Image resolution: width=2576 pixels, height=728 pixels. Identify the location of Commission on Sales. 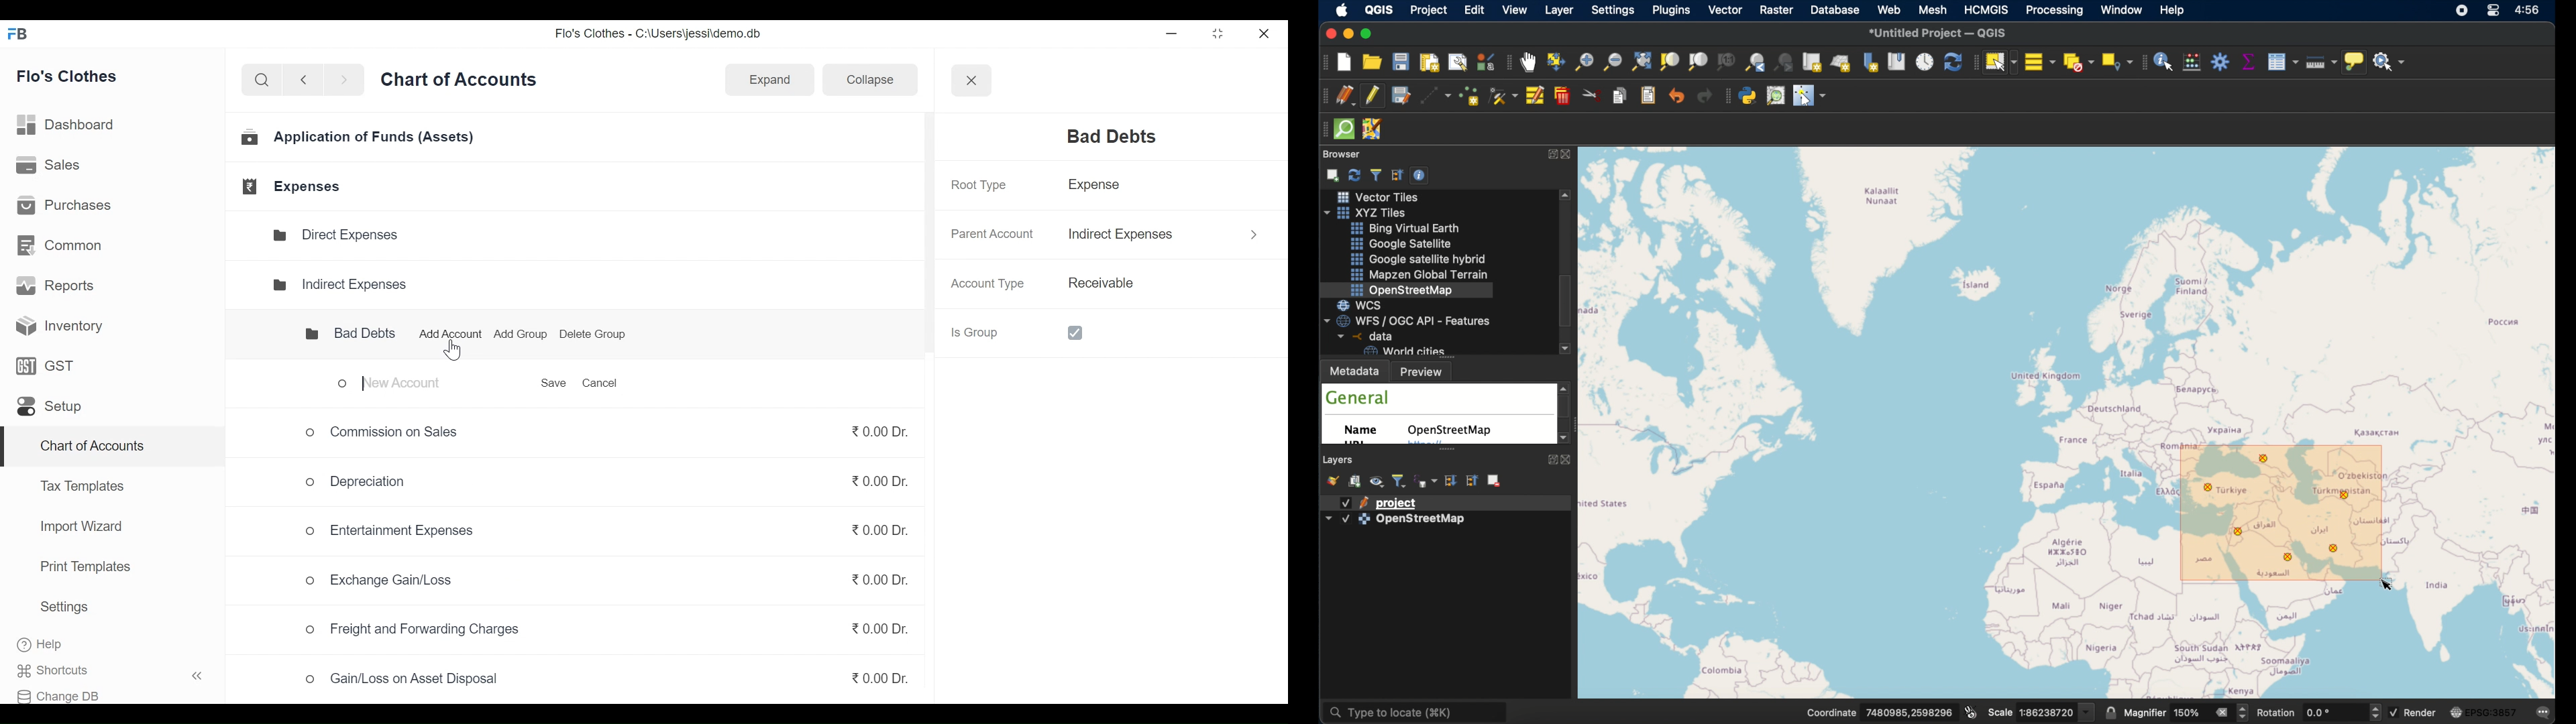
(383, 432).